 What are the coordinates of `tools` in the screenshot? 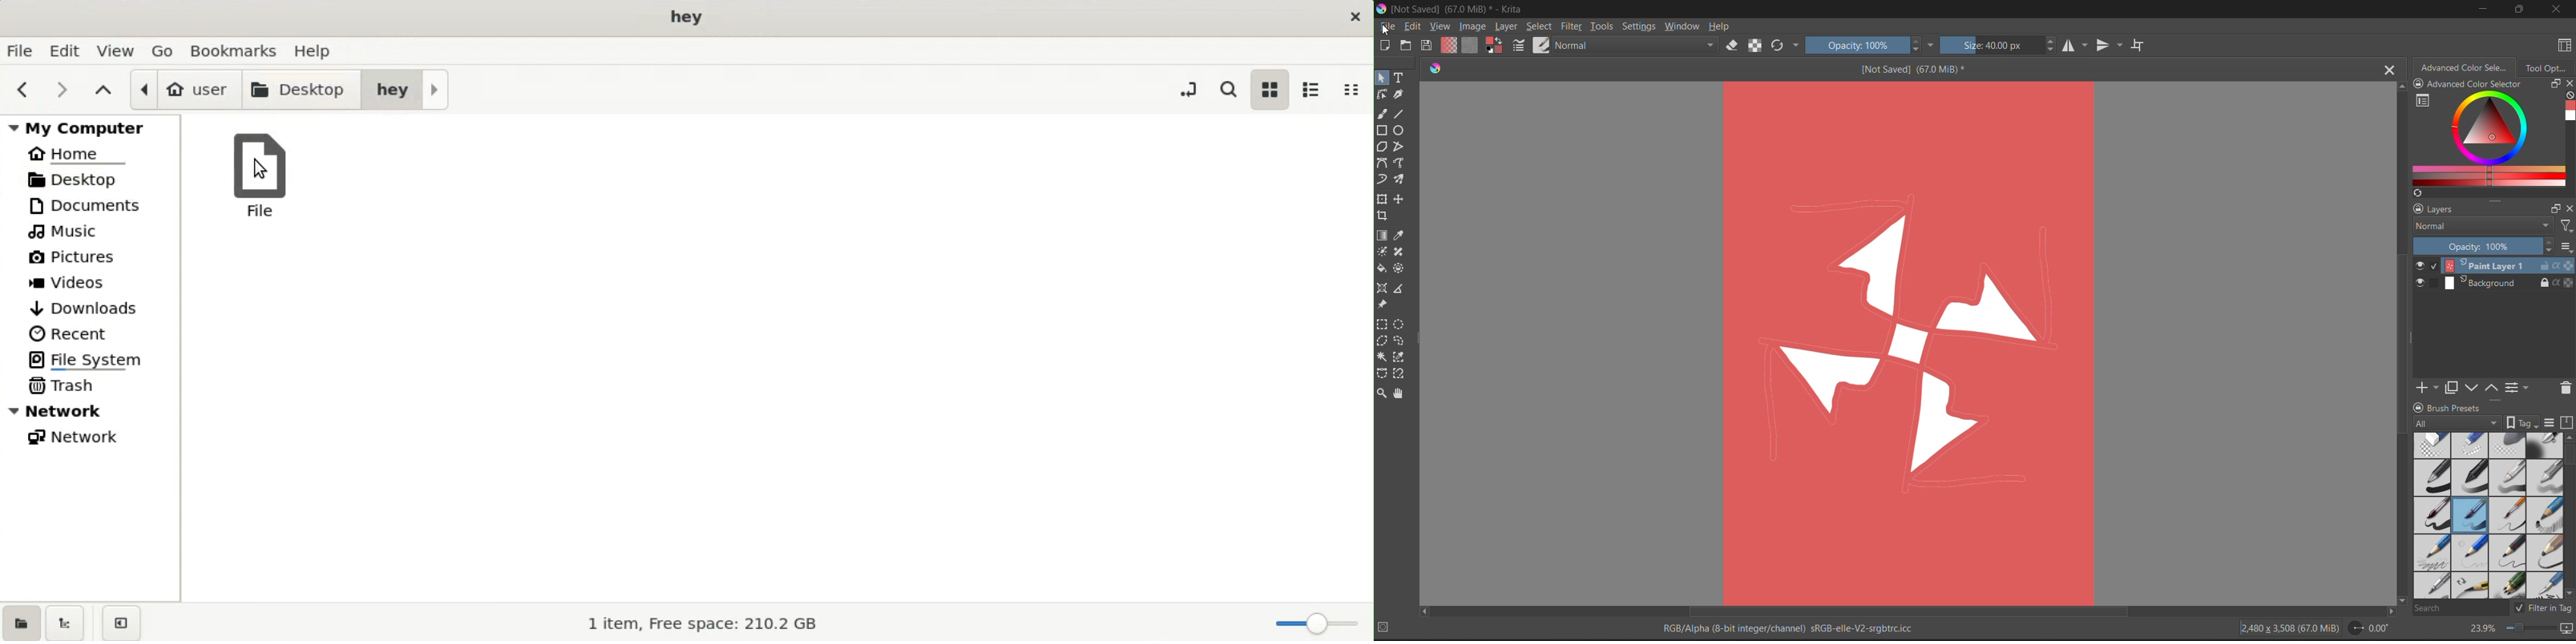 It's located at (1401, 325).